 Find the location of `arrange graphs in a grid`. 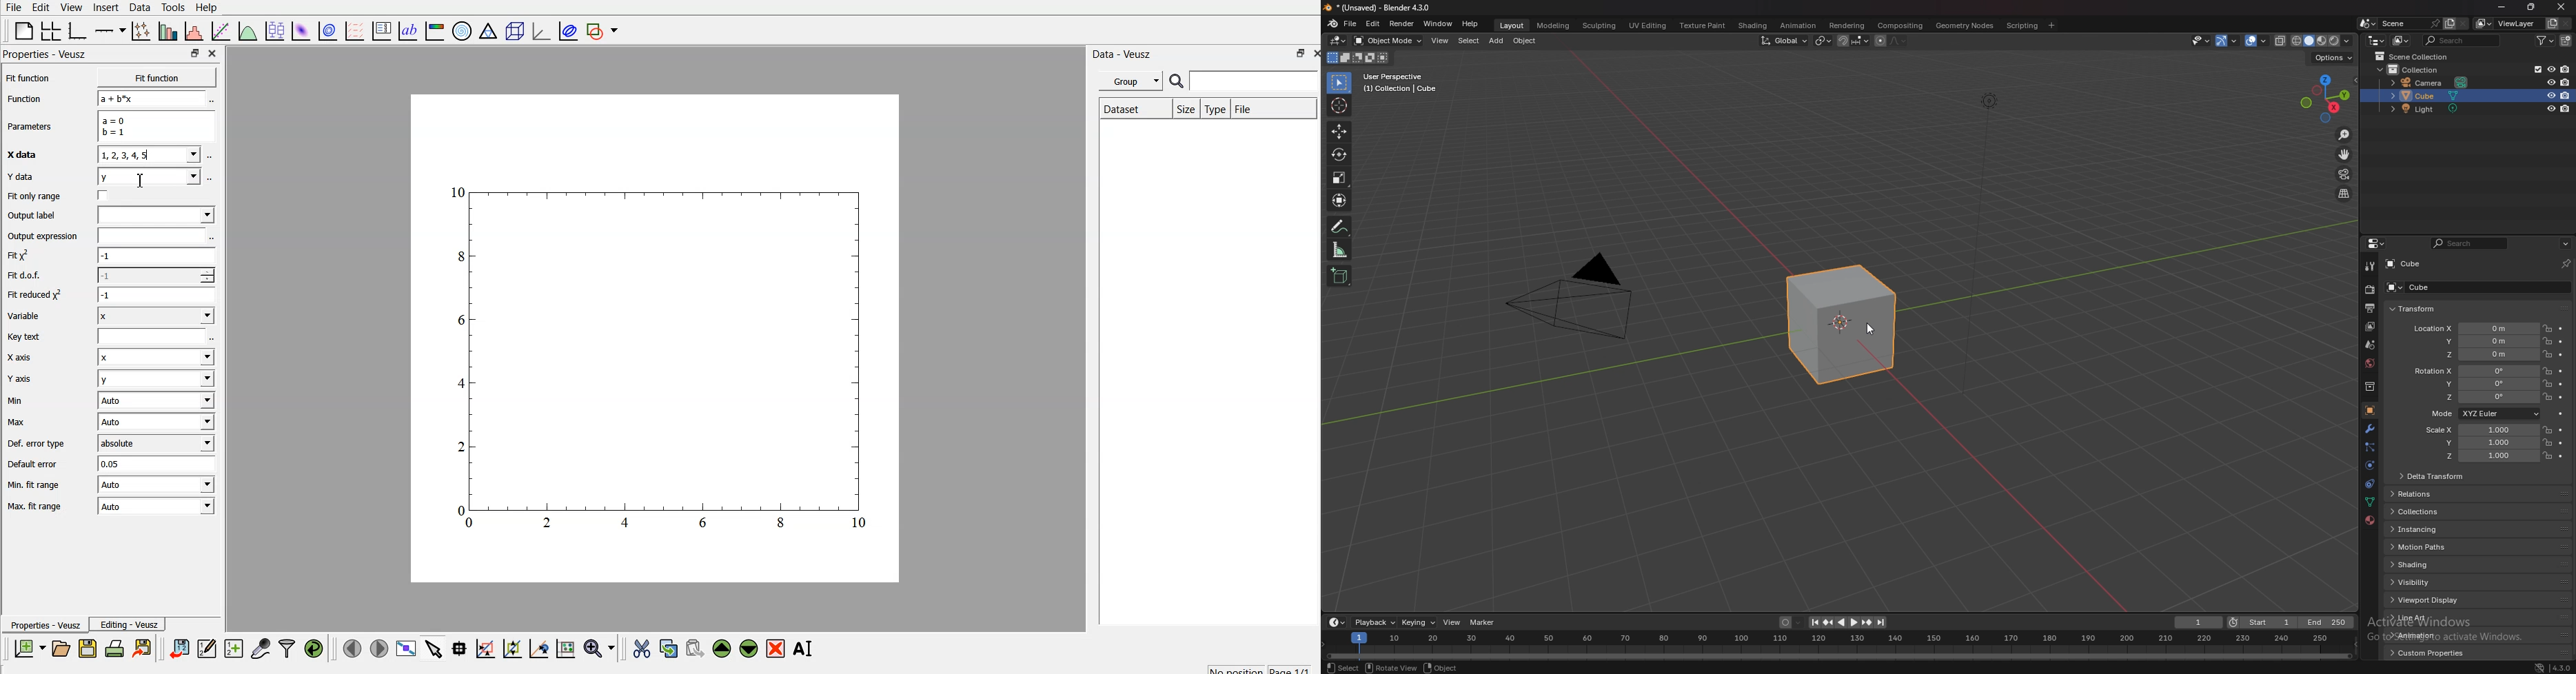

arrange graphs in a grid is located at coordinates (51, 30).